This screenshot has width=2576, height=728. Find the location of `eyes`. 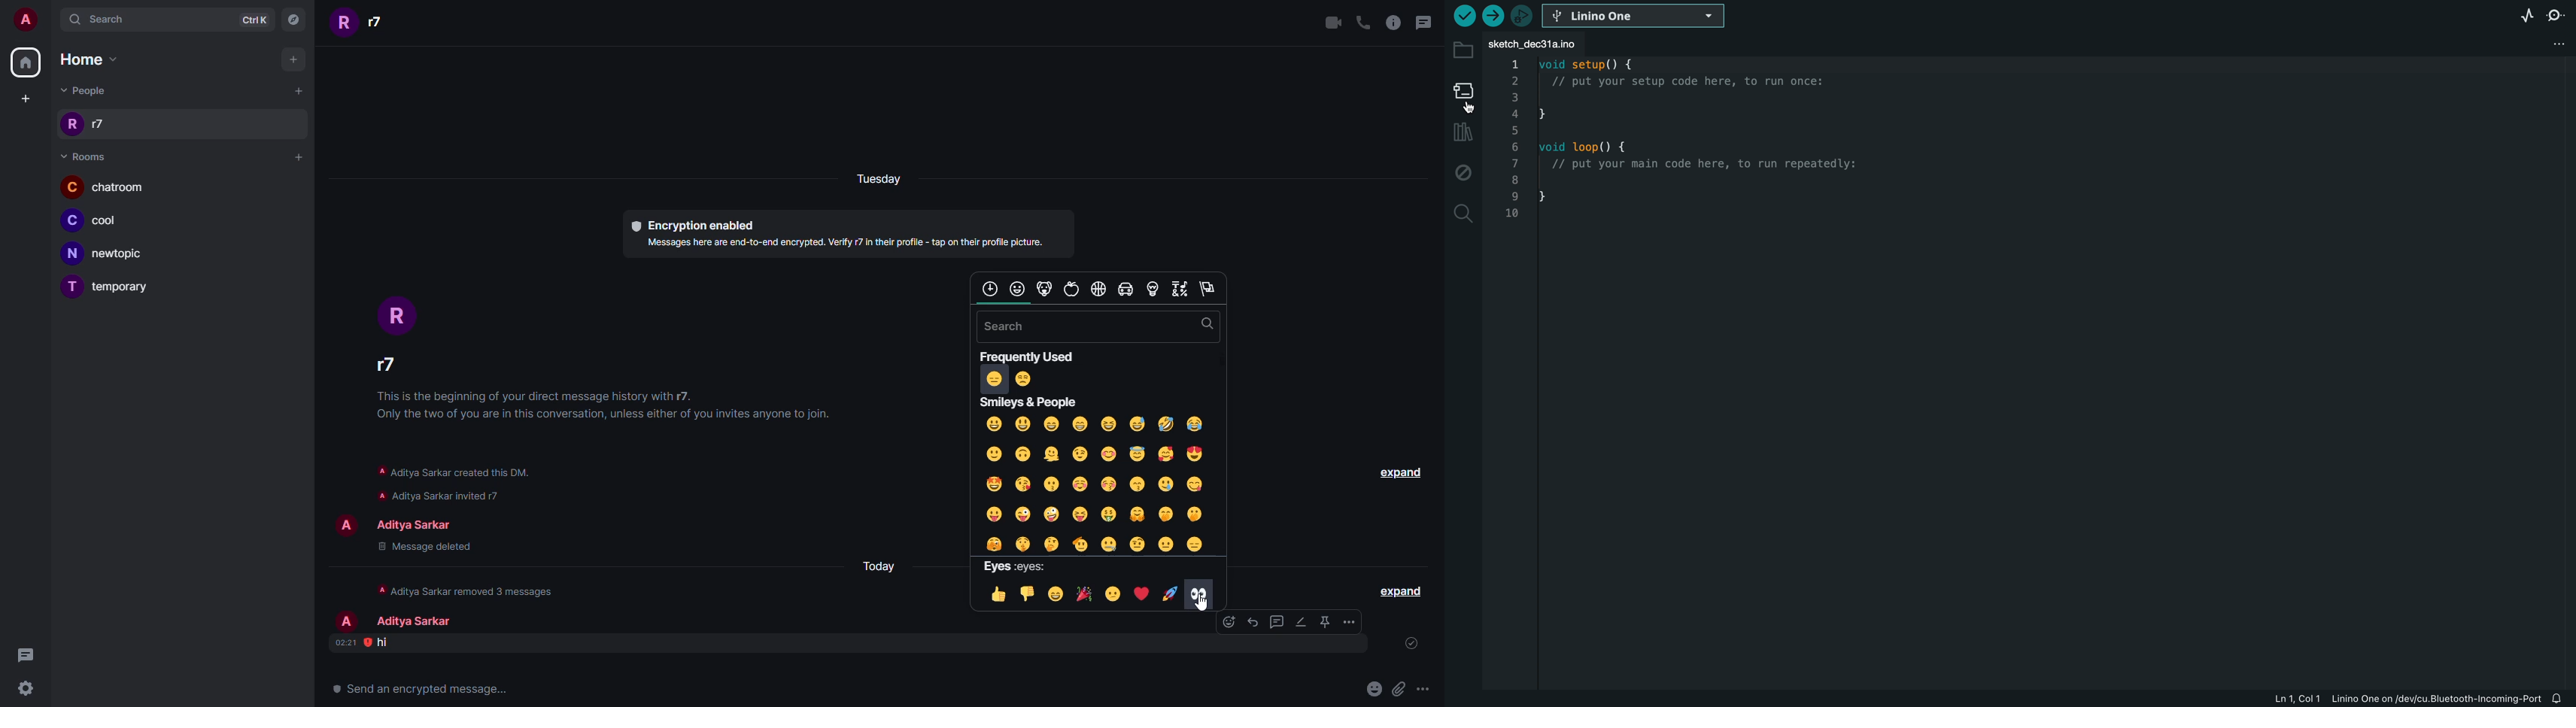

eyes is located at coordinates (1201, 593).